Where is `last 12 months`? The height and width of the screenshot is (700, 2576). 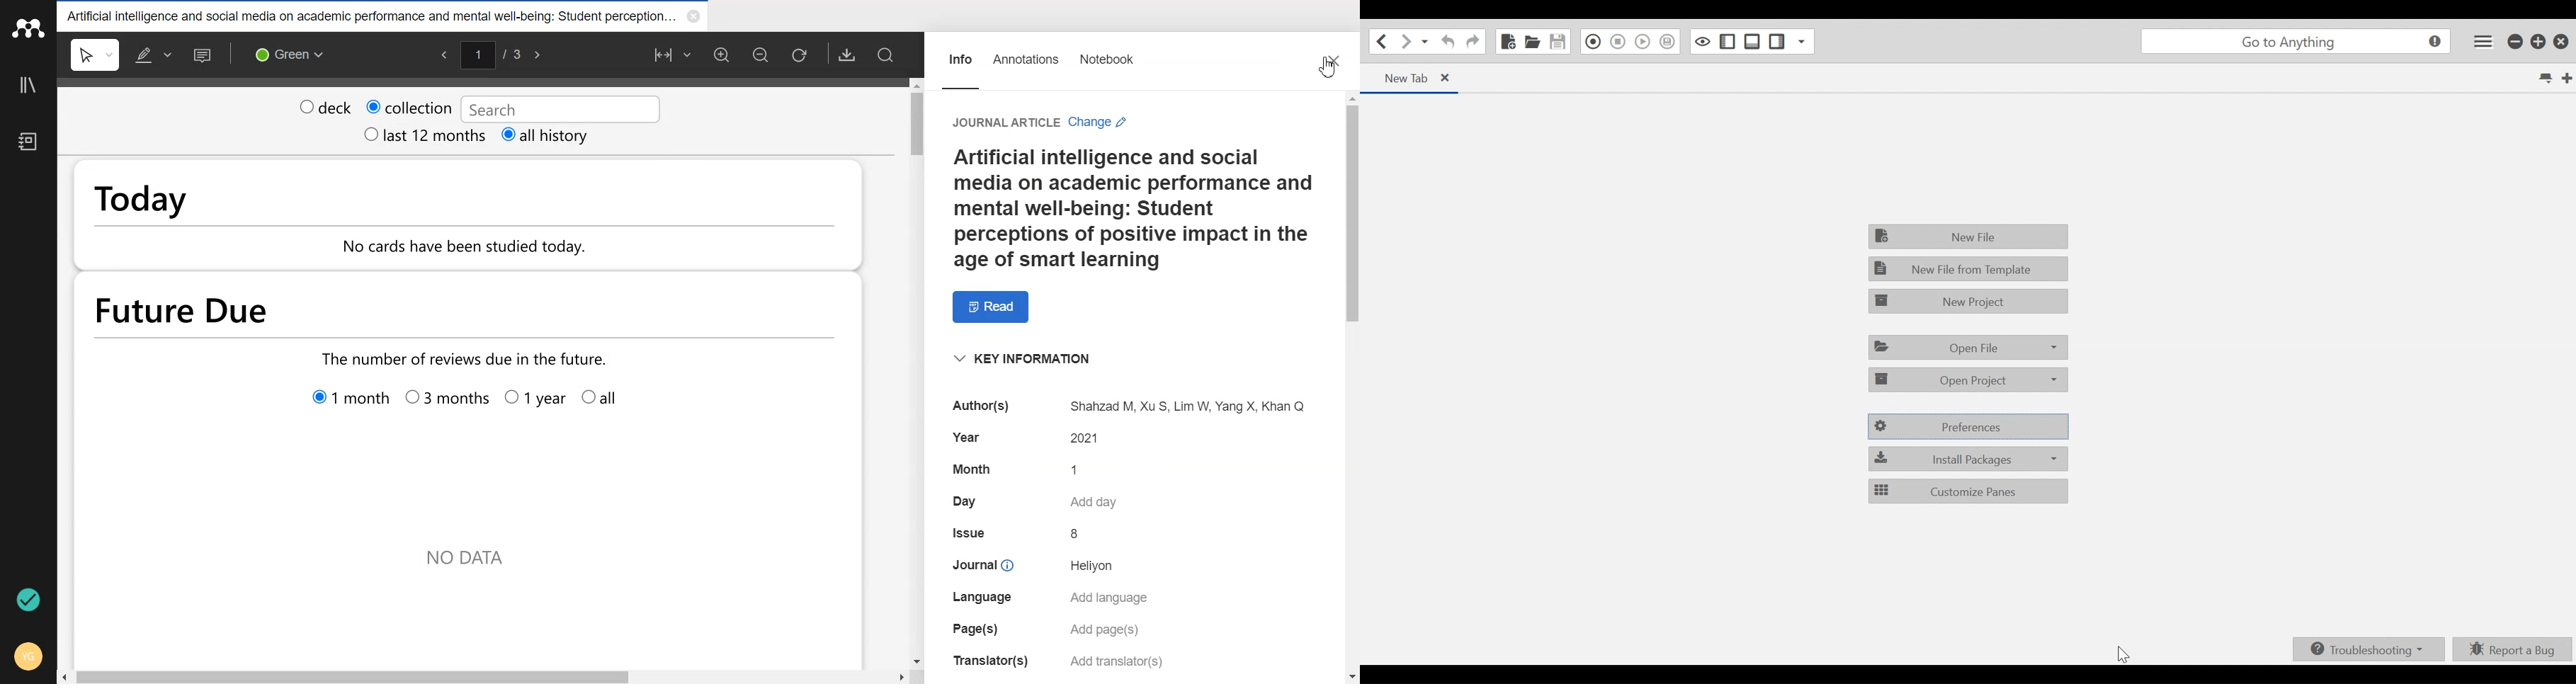 last 12 months is located at coordinates (424, 135).